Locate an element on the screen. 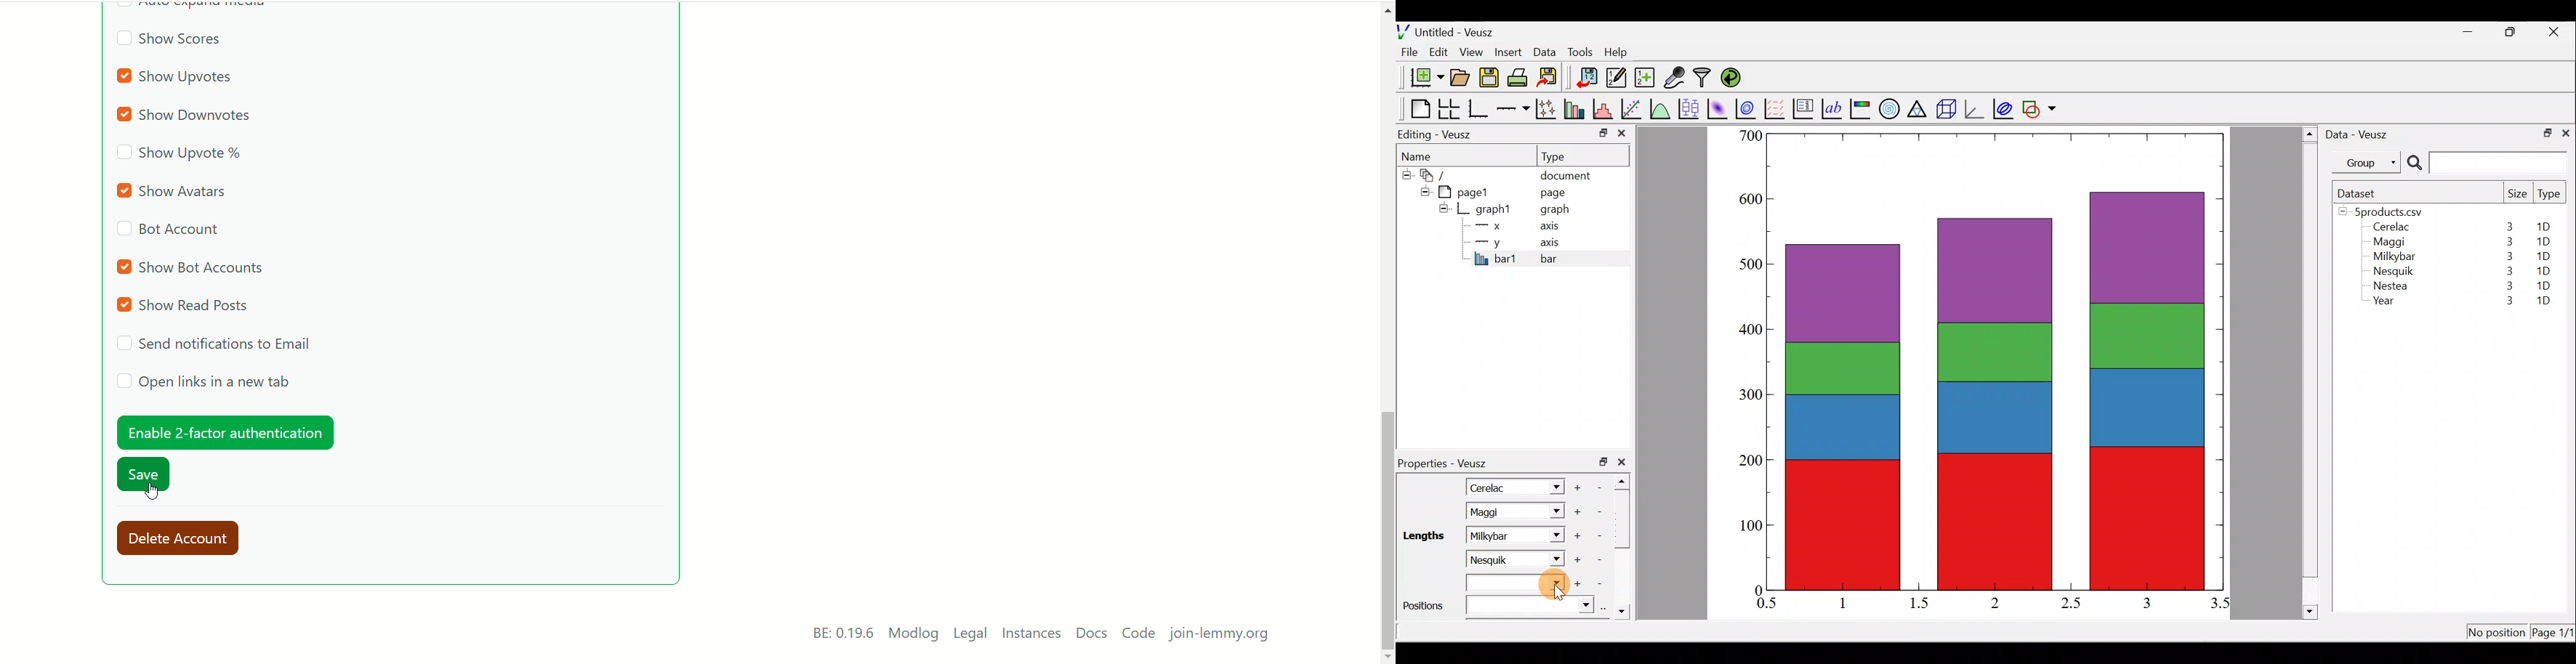 This screenshot has width=2576, height=672. document widget is located at coordinates (1439, 173).